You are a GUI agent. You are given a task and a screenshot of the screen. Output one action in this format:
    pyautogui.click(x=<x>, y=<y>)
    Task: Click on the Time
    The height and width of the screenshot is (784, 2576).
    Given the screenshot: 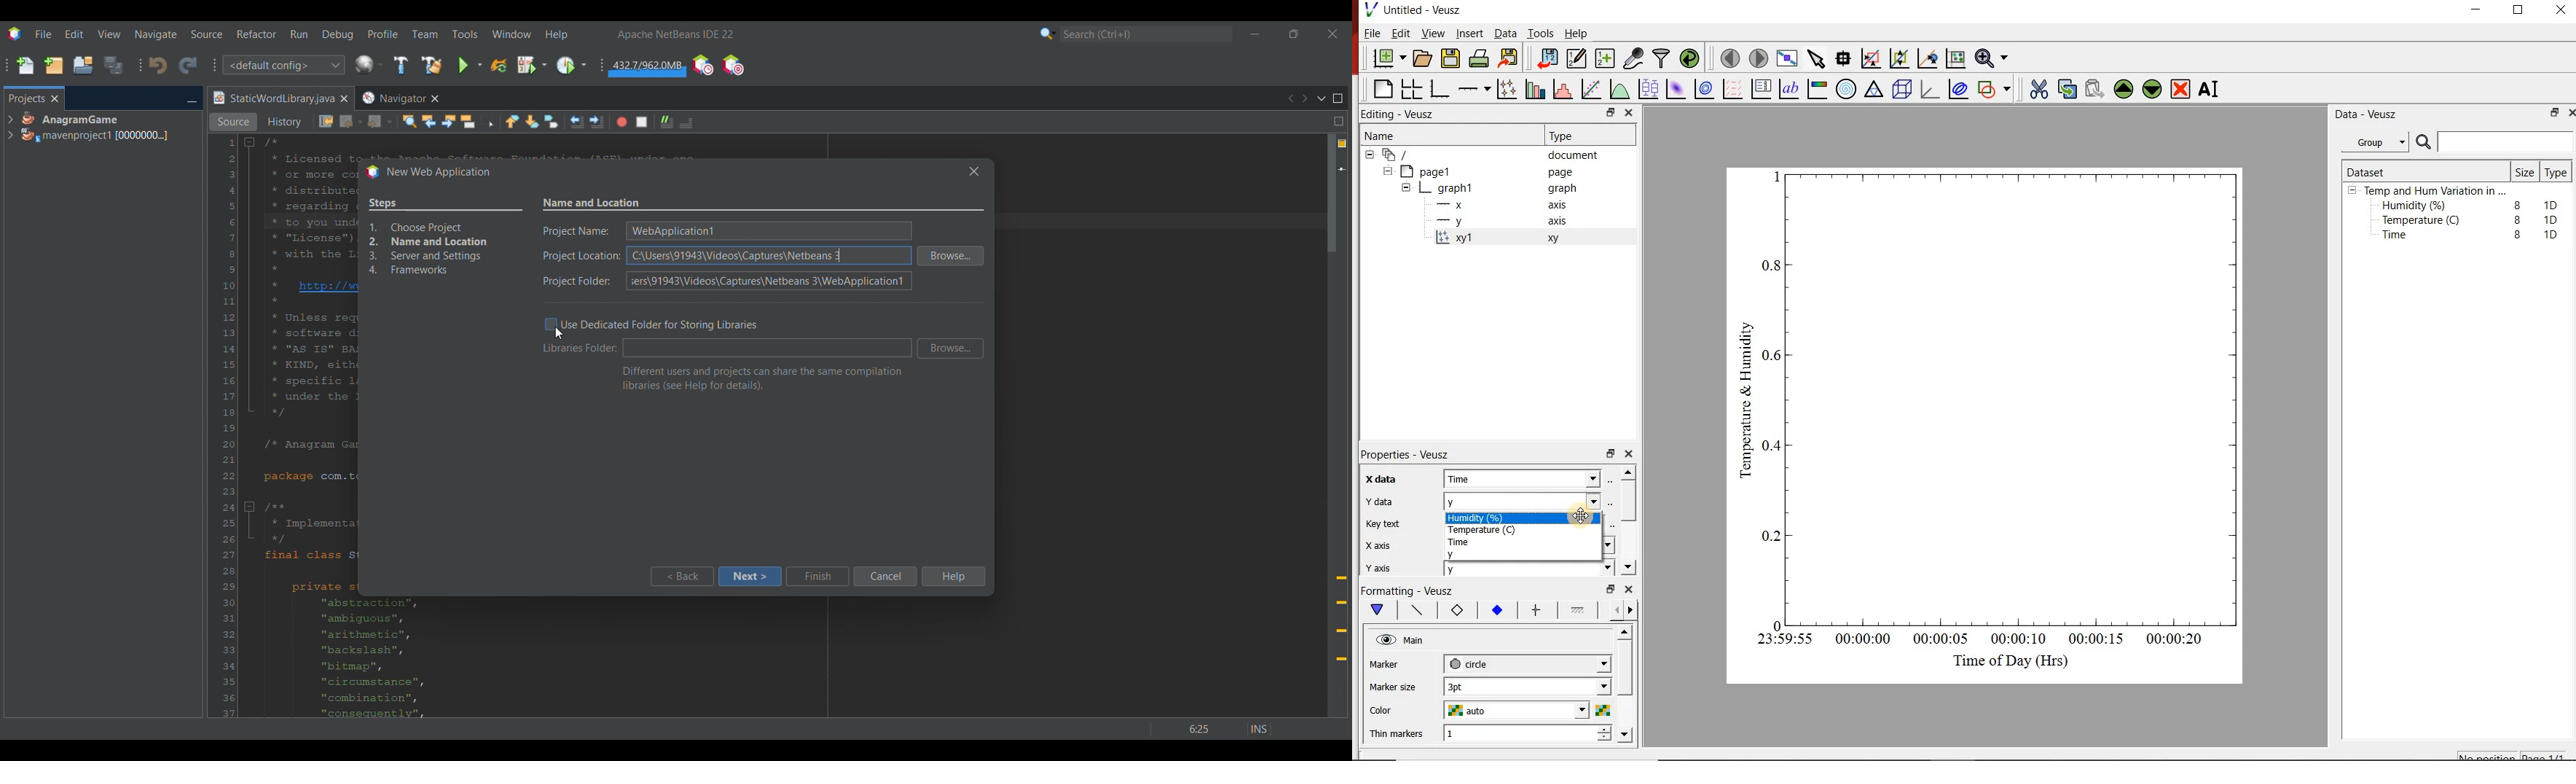 What is the action you would take?
    pyautogui.click(x=1468, y=542)
    